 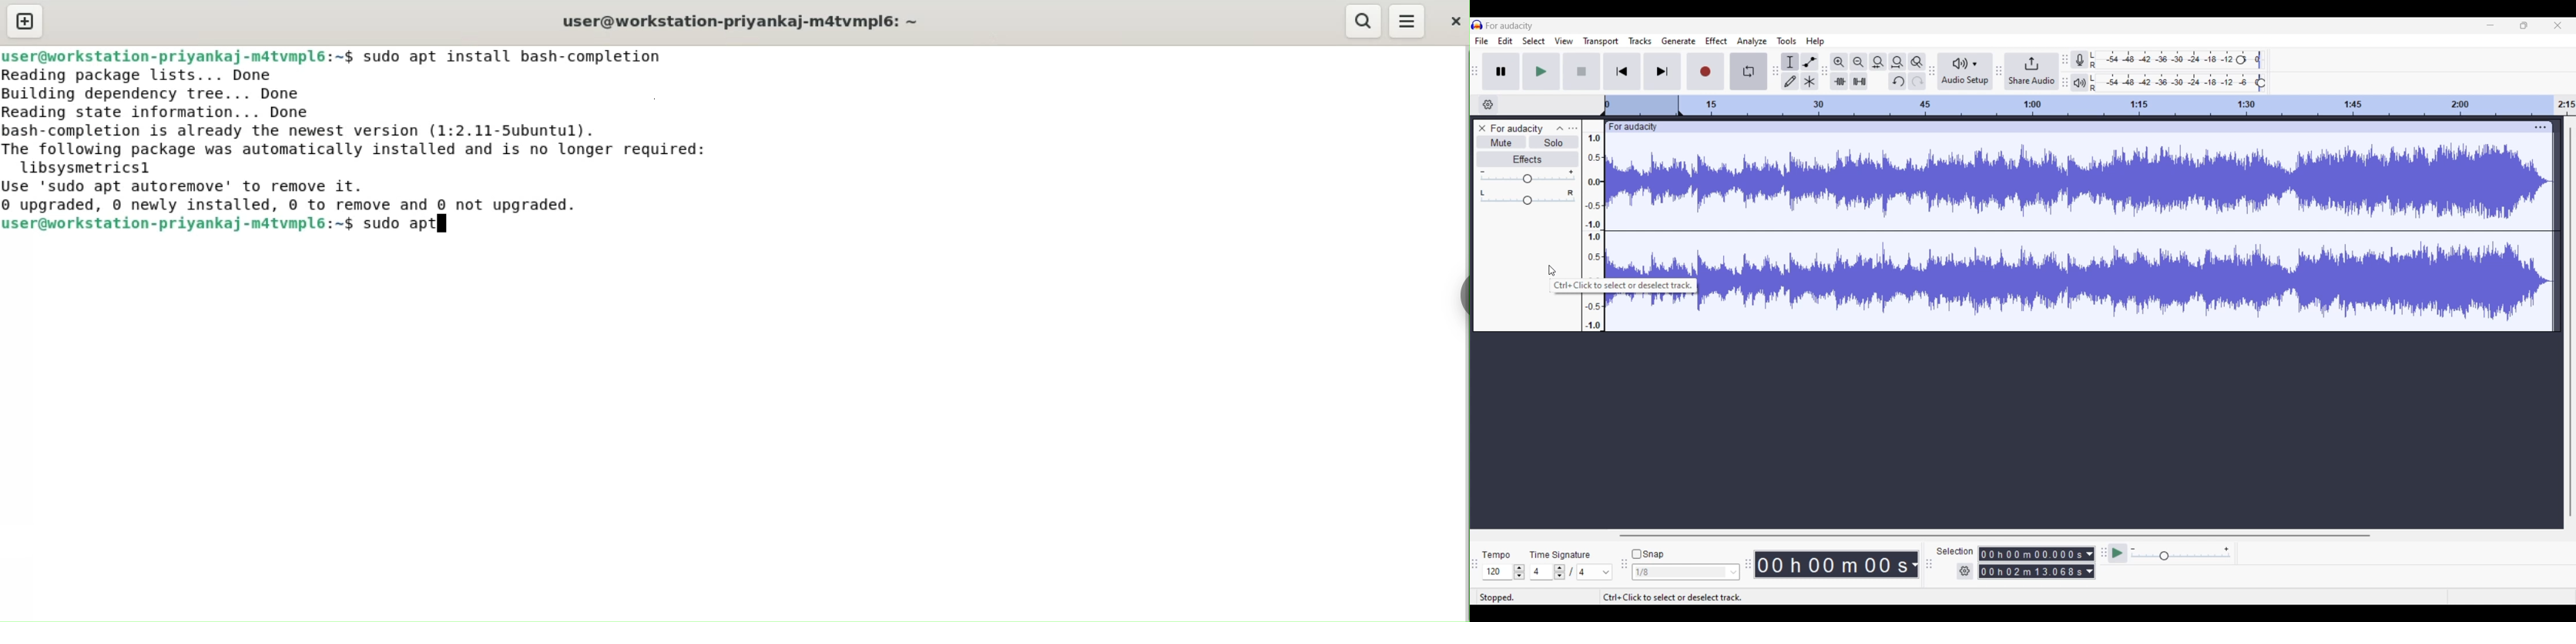 I want to click on Play-at-speed/Play-at-speed once, so click(x=2119, y=553).